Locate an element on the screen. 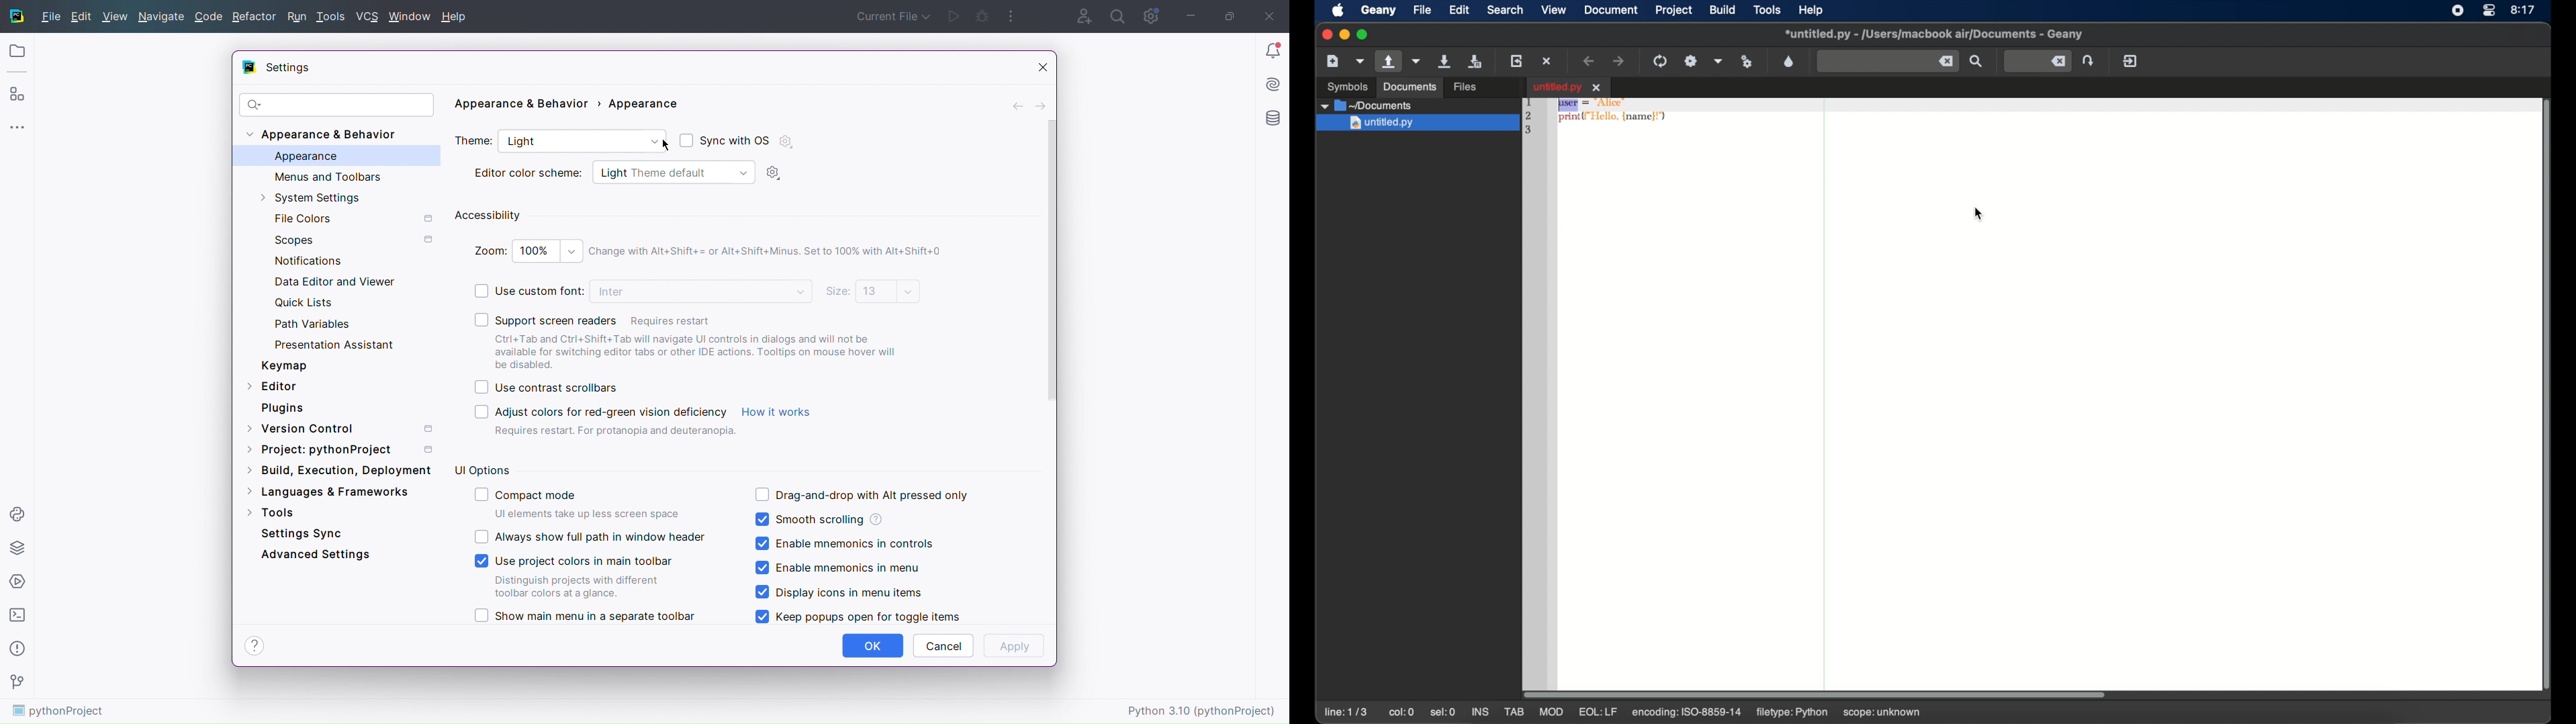 This screenshot has height=728, width=2576. untitled.py is located at coordinates (1420, 105).